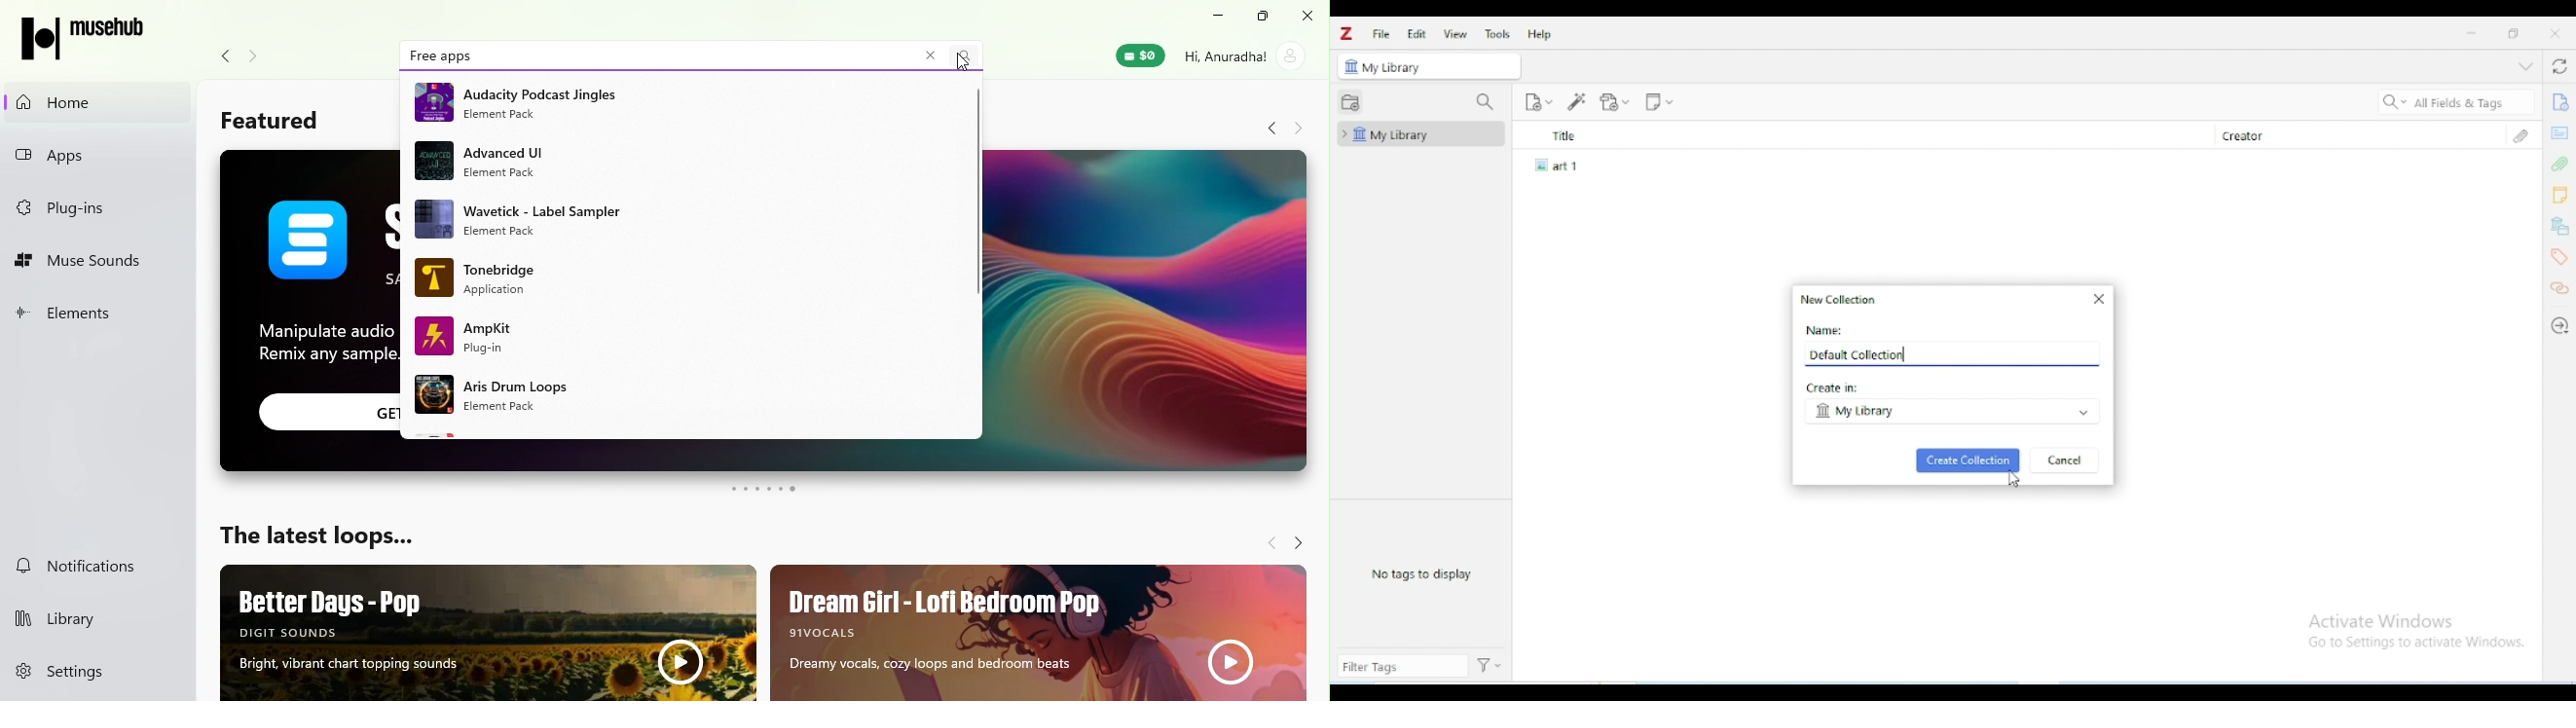  What do you see at coordinates (99, 672) in the screenshot?
I see `Settings` at bounding box center [99, 672].